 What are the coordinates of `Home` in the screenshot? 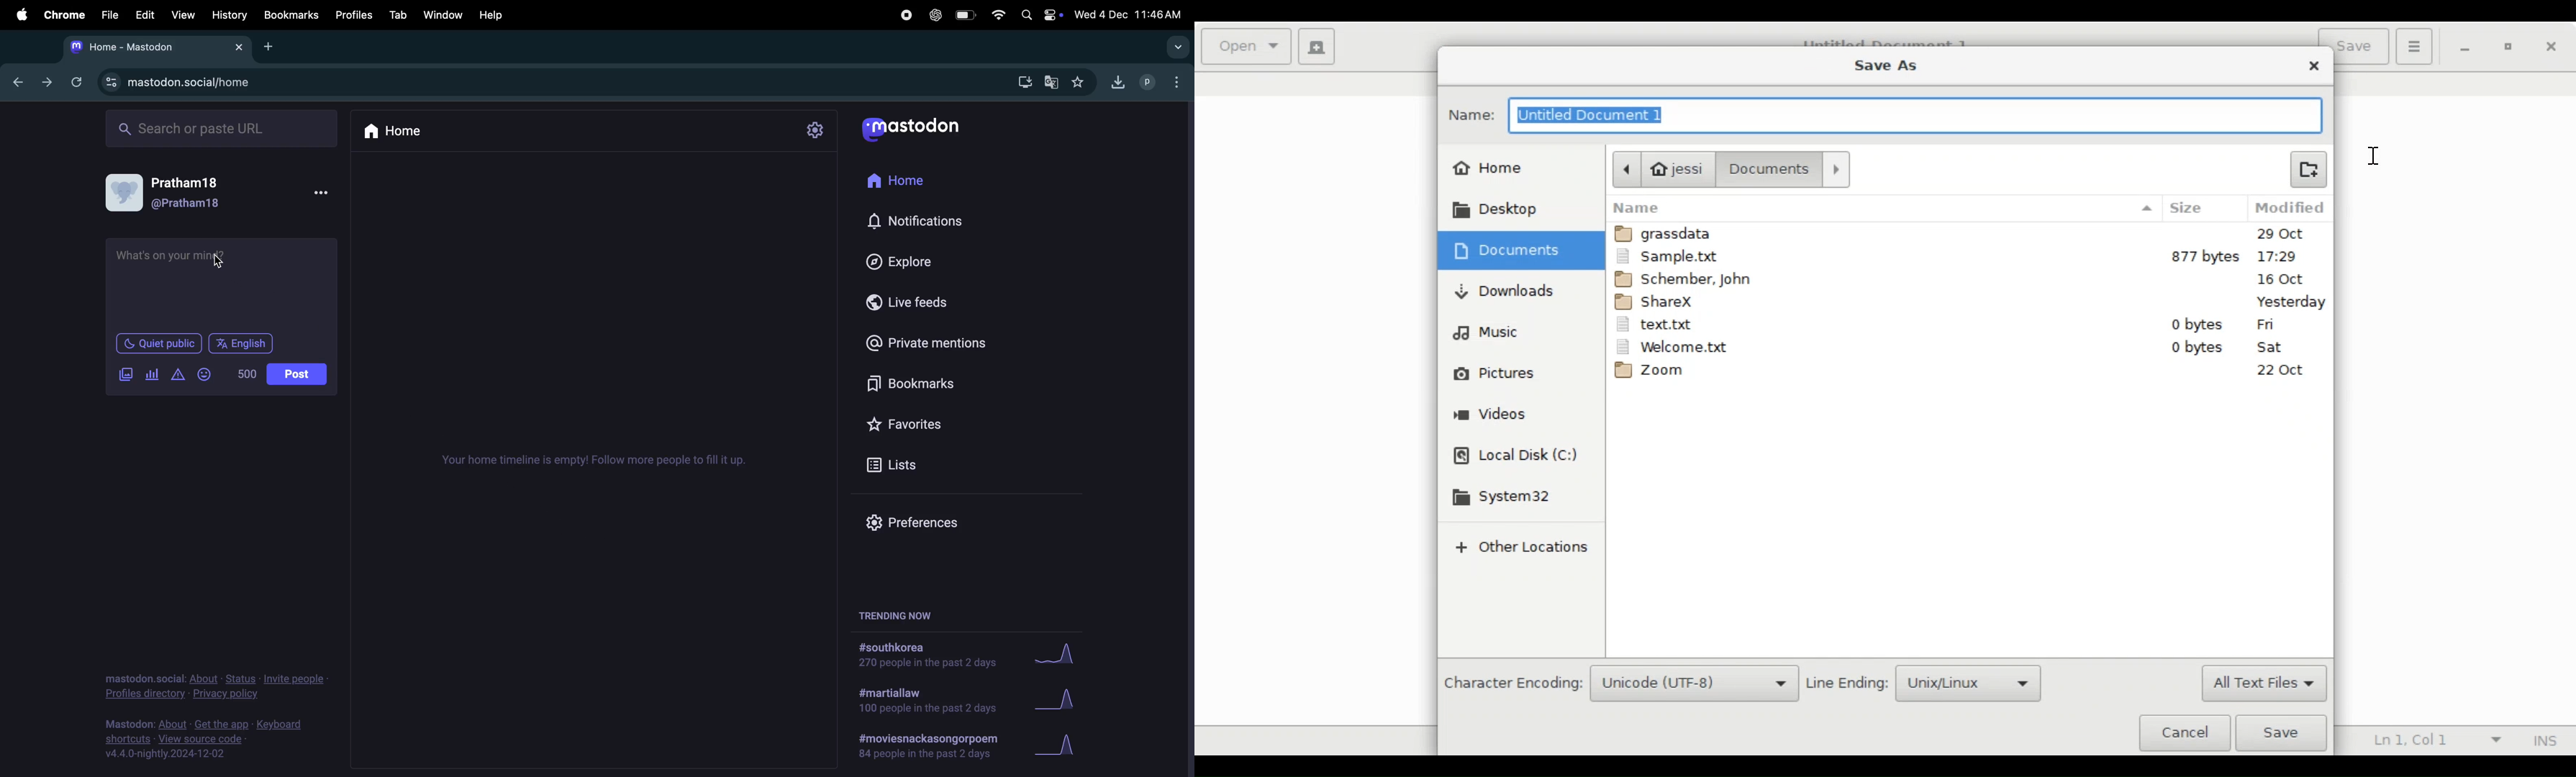 It's located at (1489, 166).